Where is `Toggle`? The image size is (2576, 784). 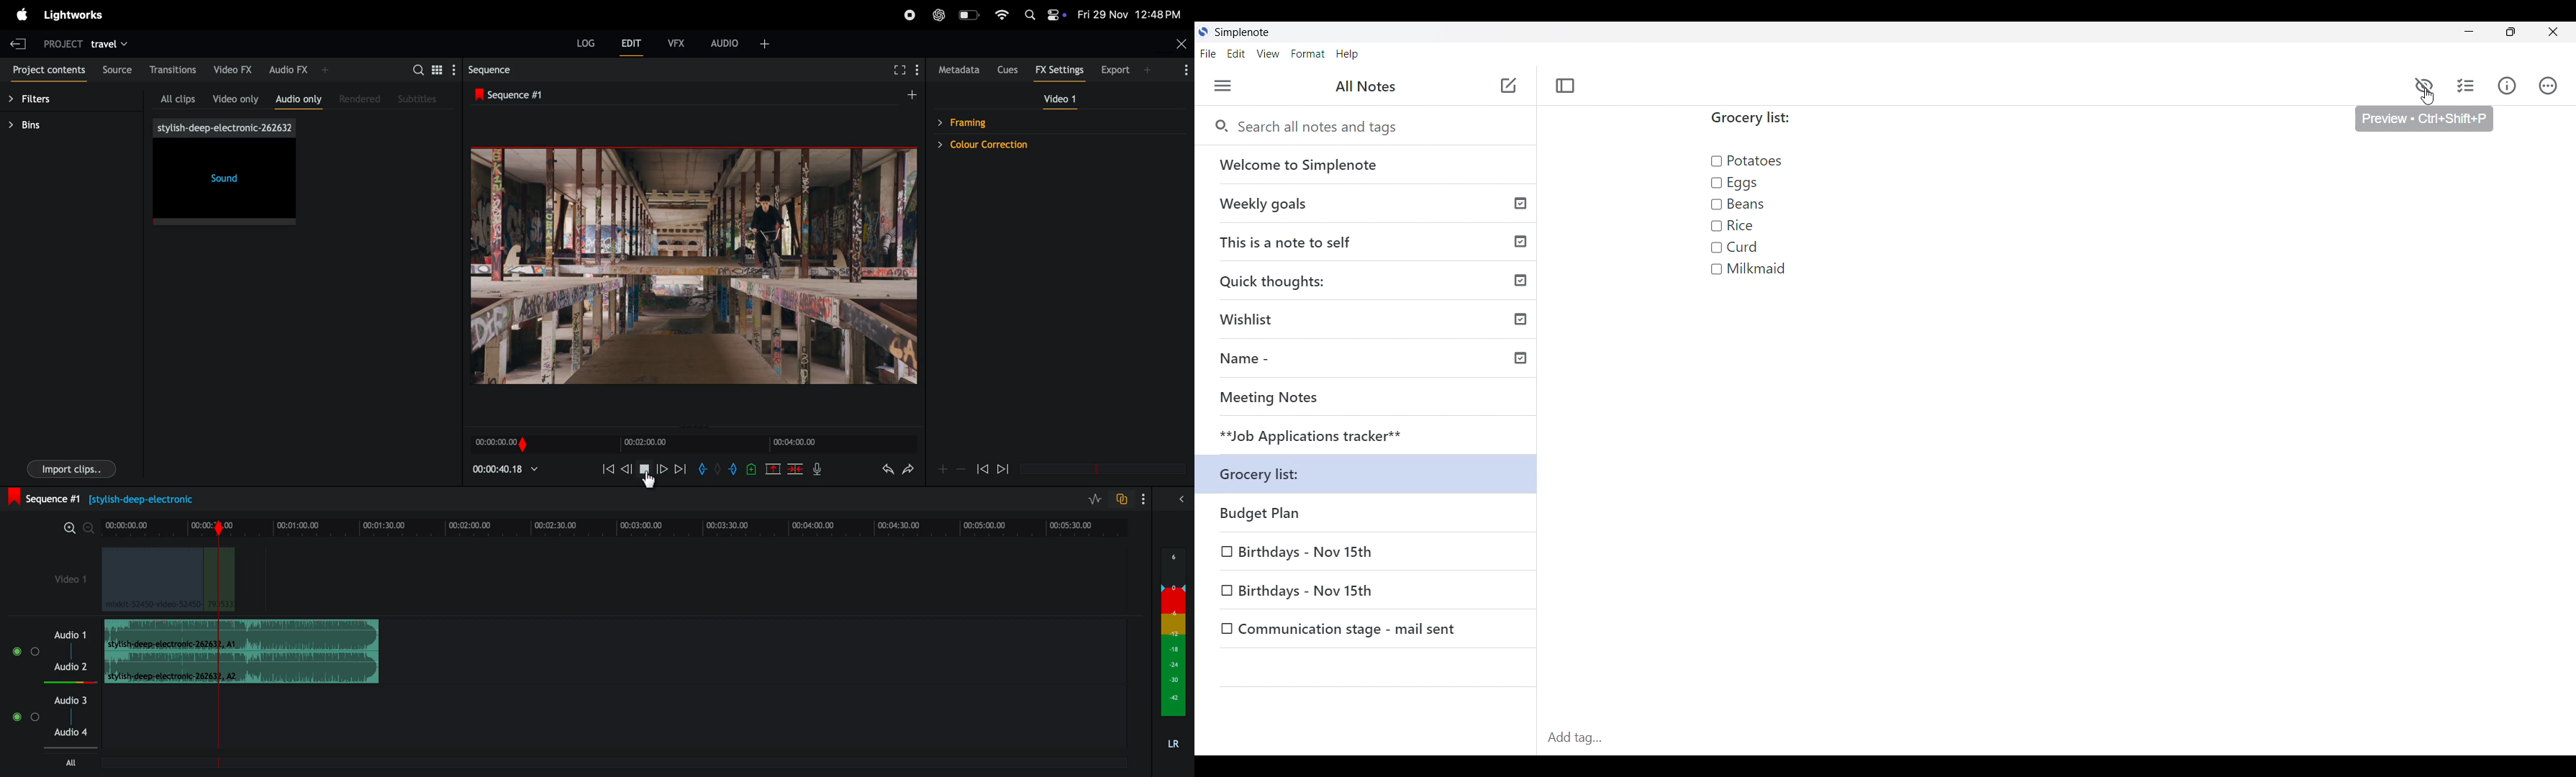
Toggle is located at coordinates (16, 719).